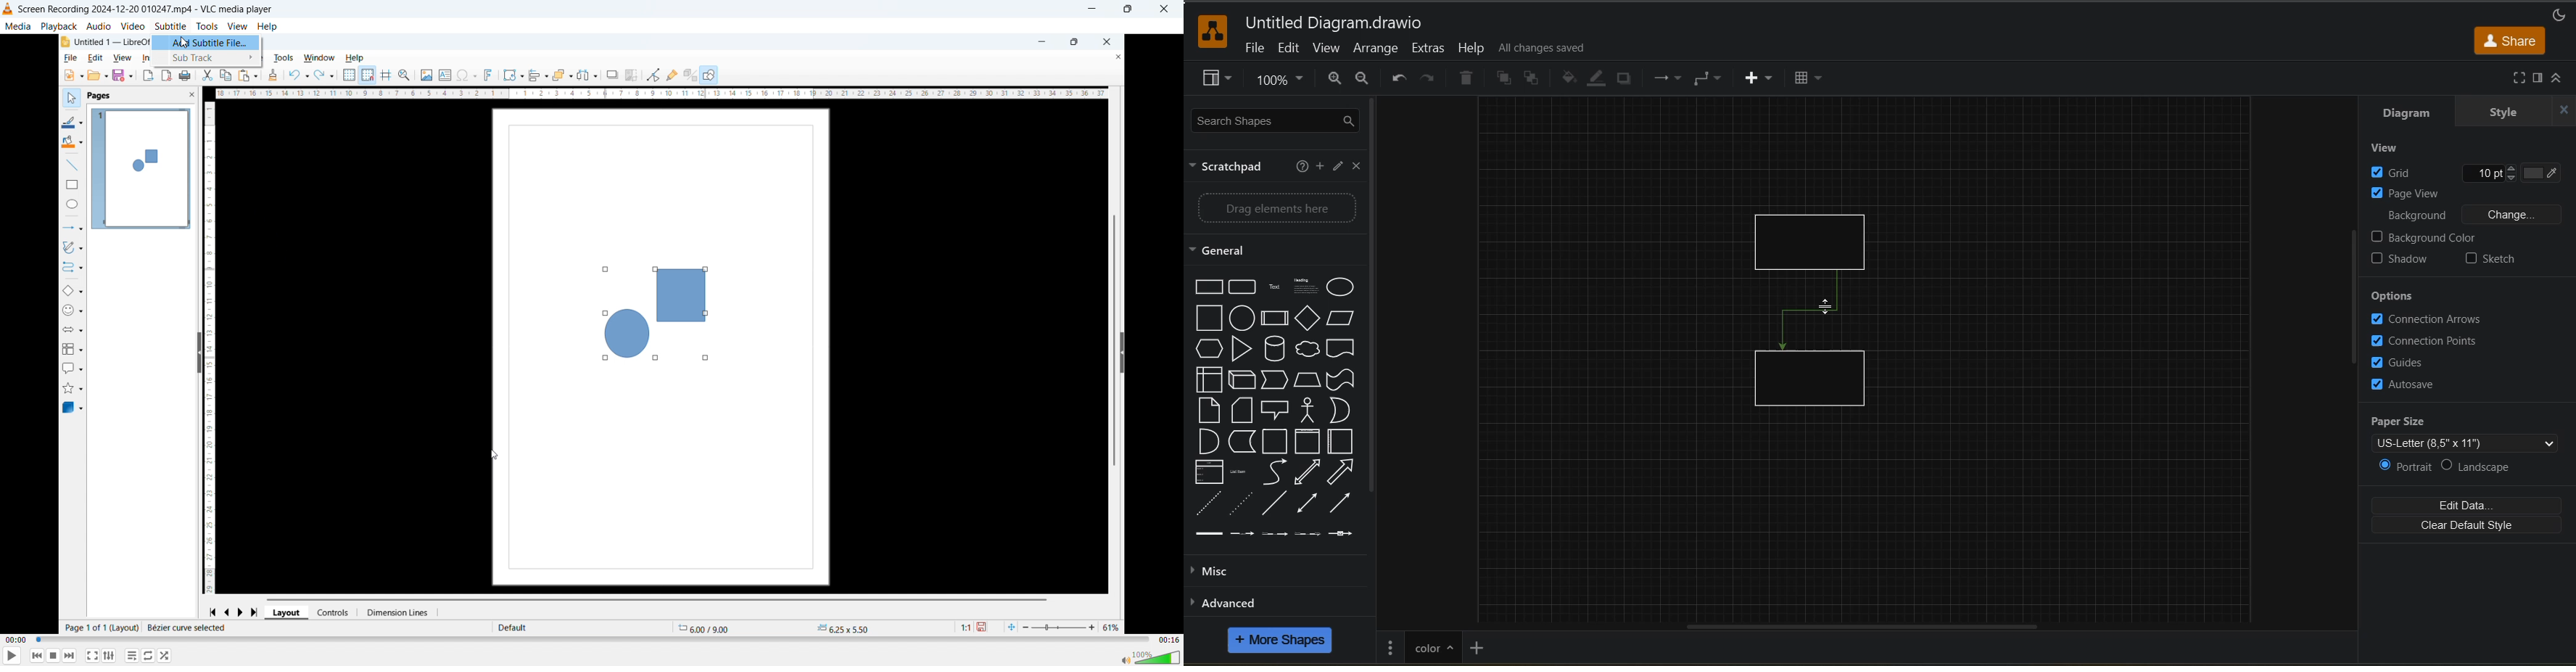 The height and width of the screenshot is (672, 2576). I want to click on advanced, so click(1246, 602).